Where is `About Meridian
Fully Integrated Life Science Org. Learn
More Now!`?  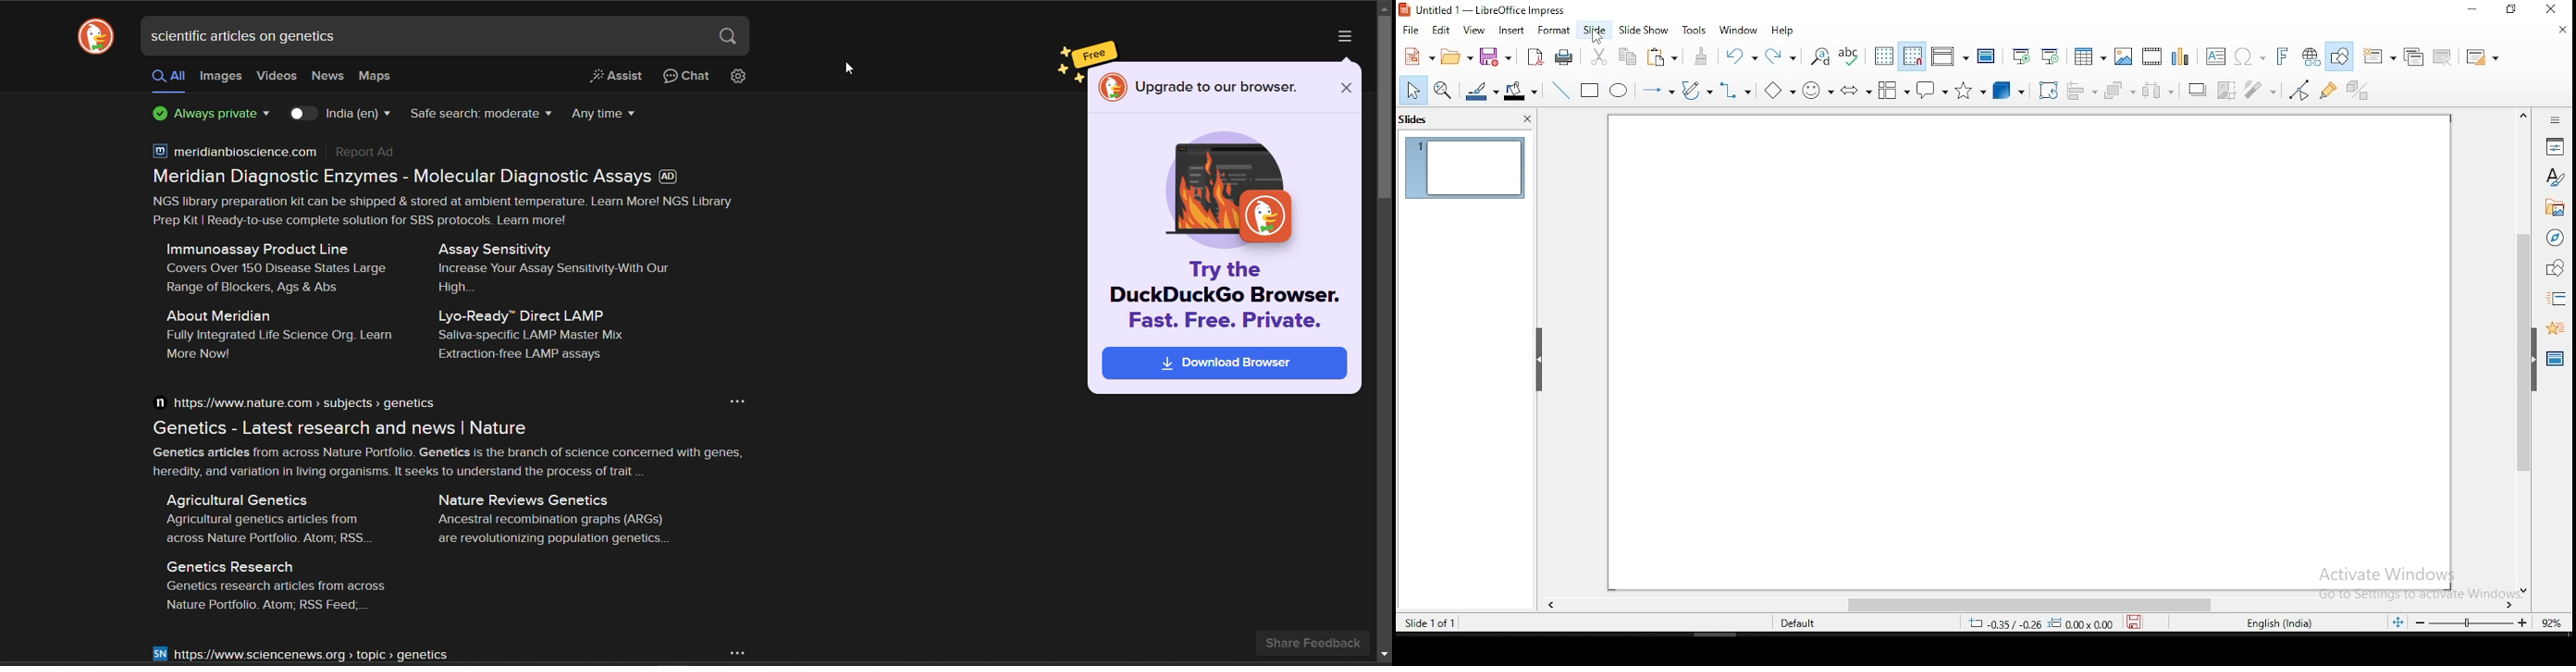 About Meridian
Fully Integrated Life Science Org. Learn
More Now! is located at coordinates (269, 333).